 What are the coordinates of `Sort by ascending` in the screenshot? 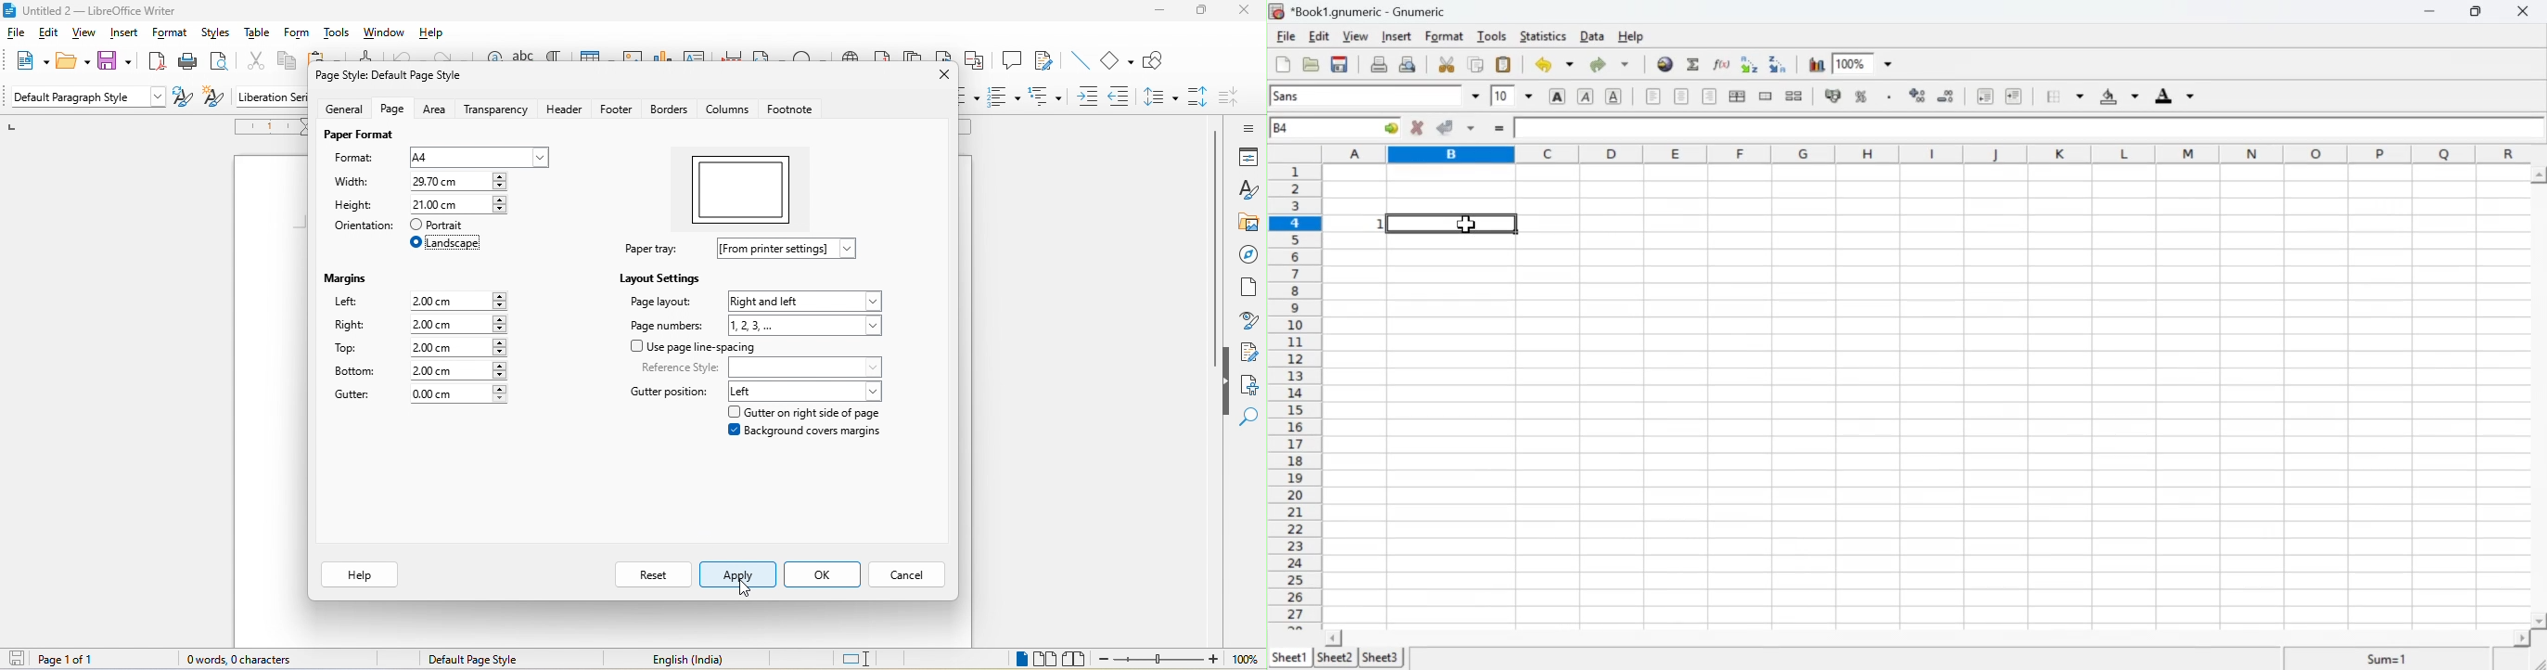 It's located at (1915, 97).